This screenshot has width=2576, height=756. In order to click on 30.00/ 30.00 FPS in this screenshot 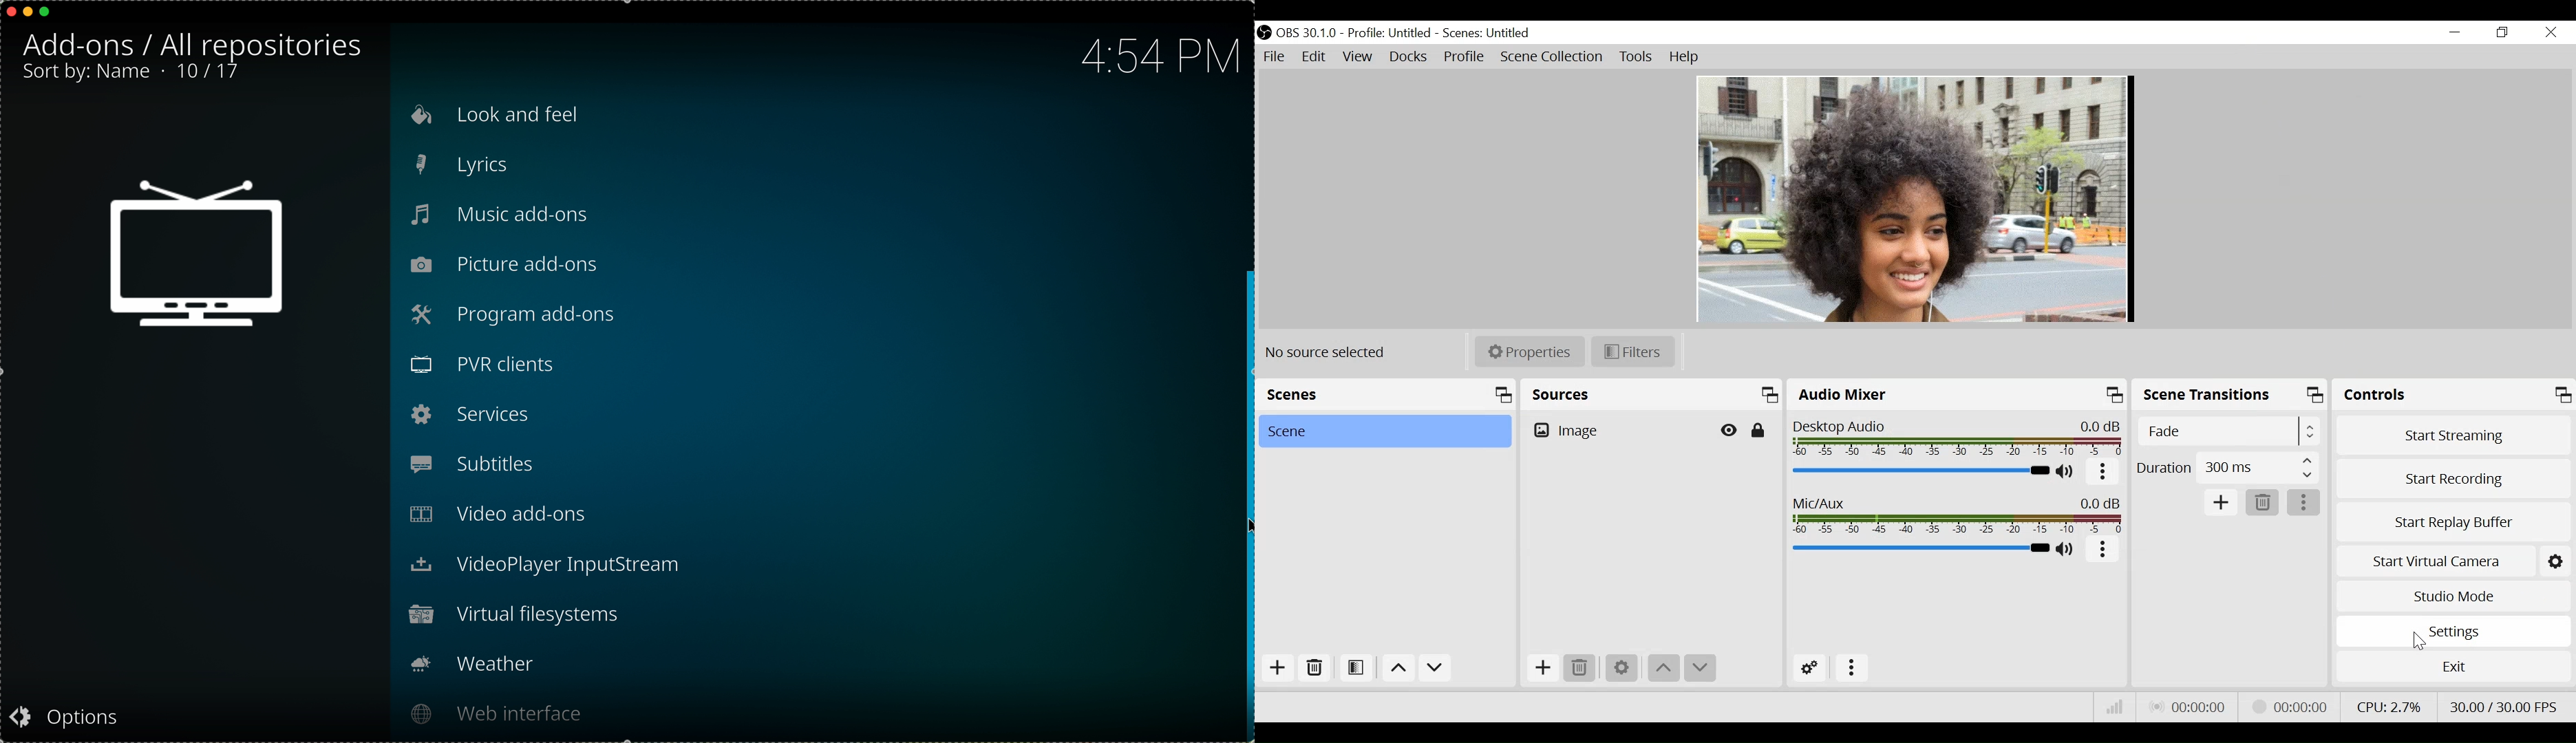, I will do `click(2504, 705)`.